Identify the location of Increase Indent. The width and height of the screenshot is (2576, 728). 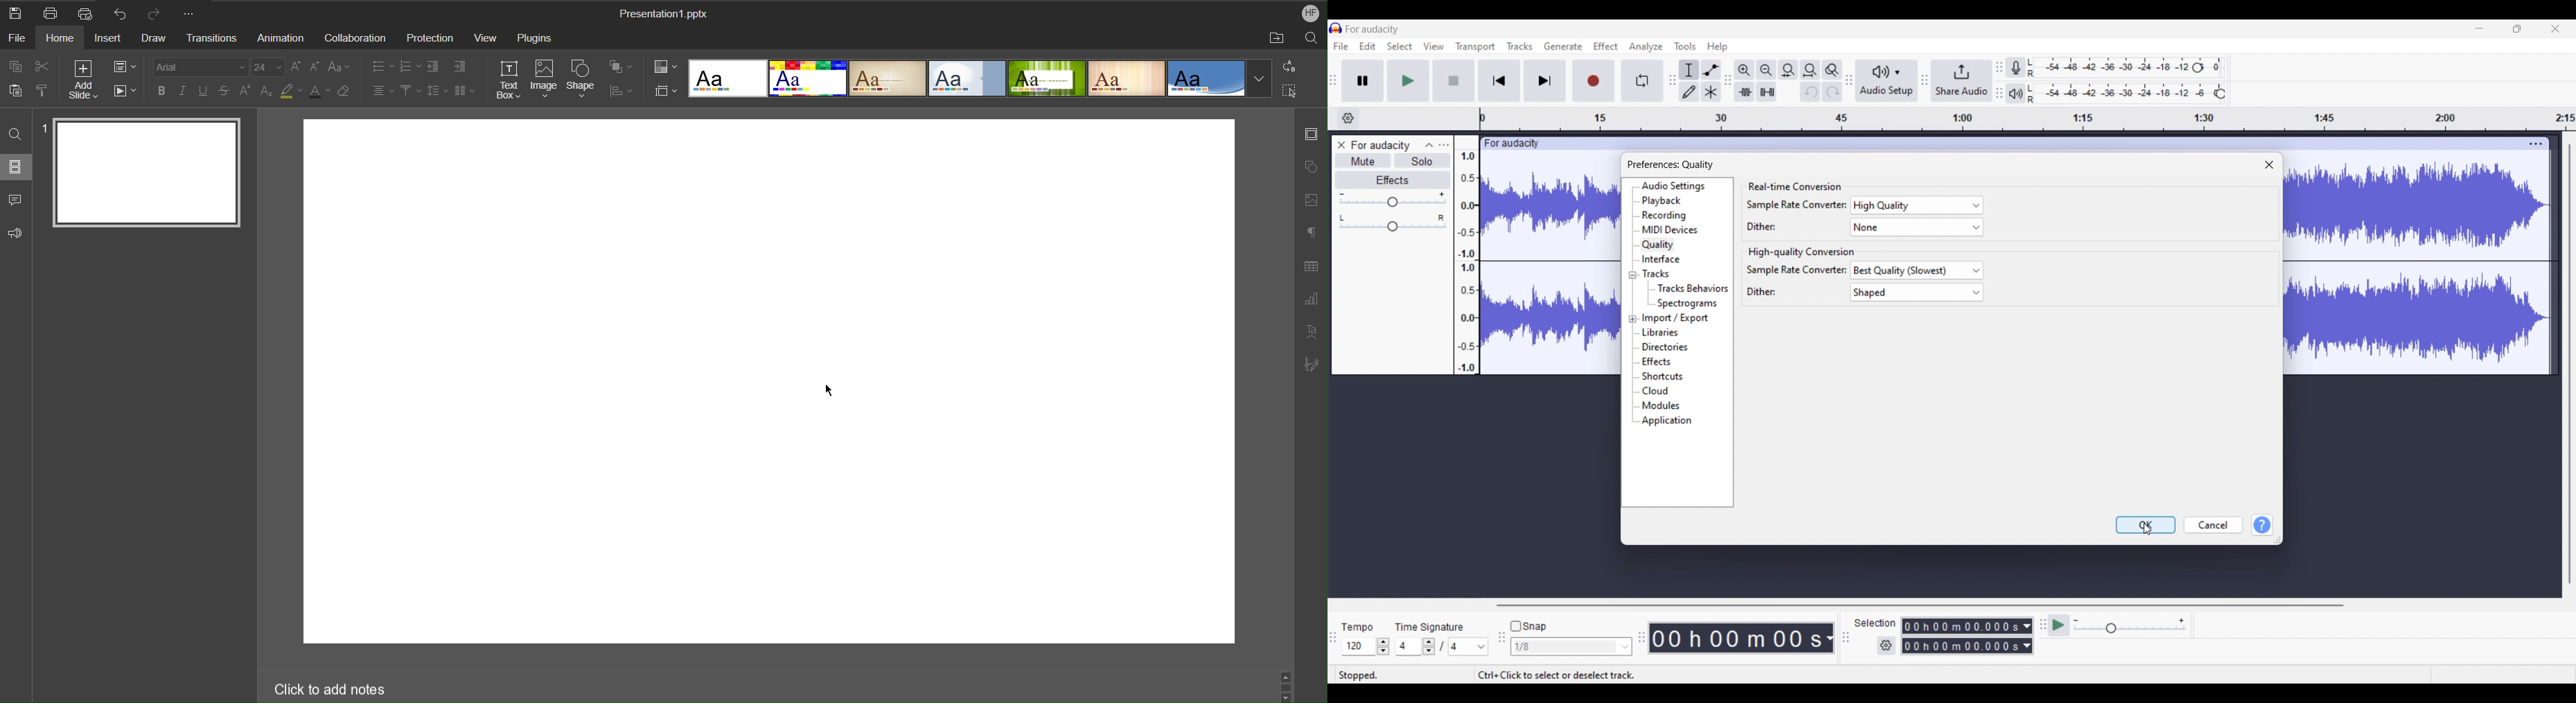
(459, 66).